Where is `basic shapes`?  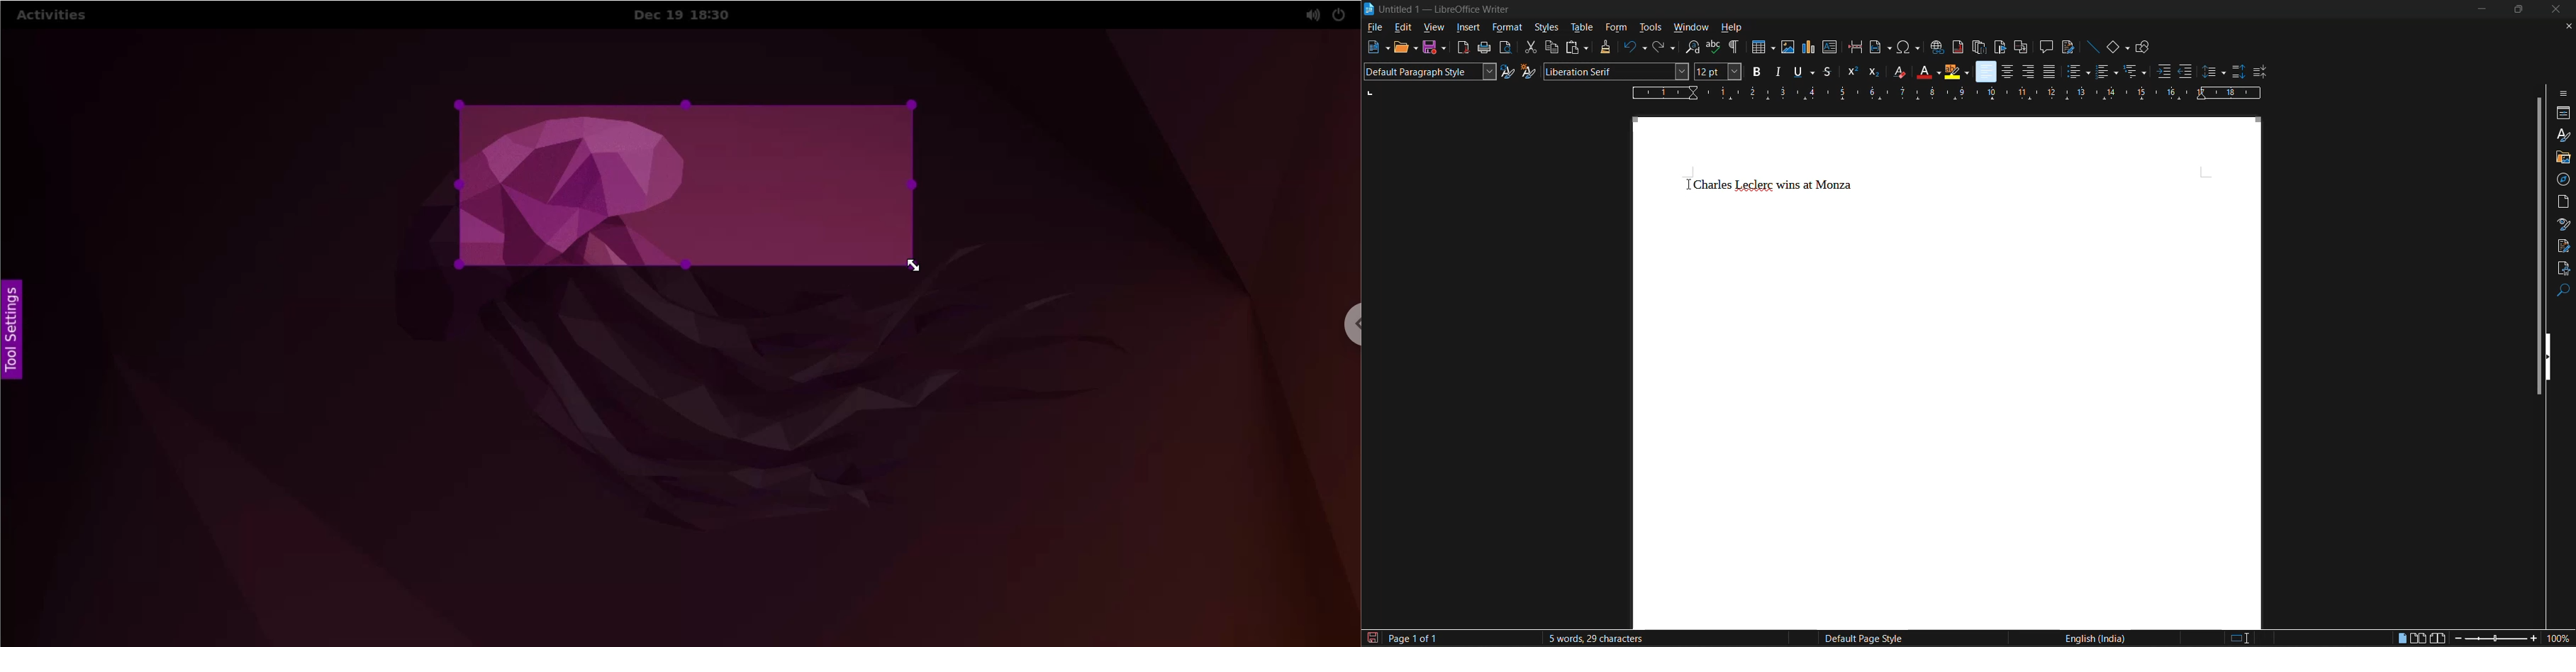
basic shapes is located at coordinates (2117, 47).